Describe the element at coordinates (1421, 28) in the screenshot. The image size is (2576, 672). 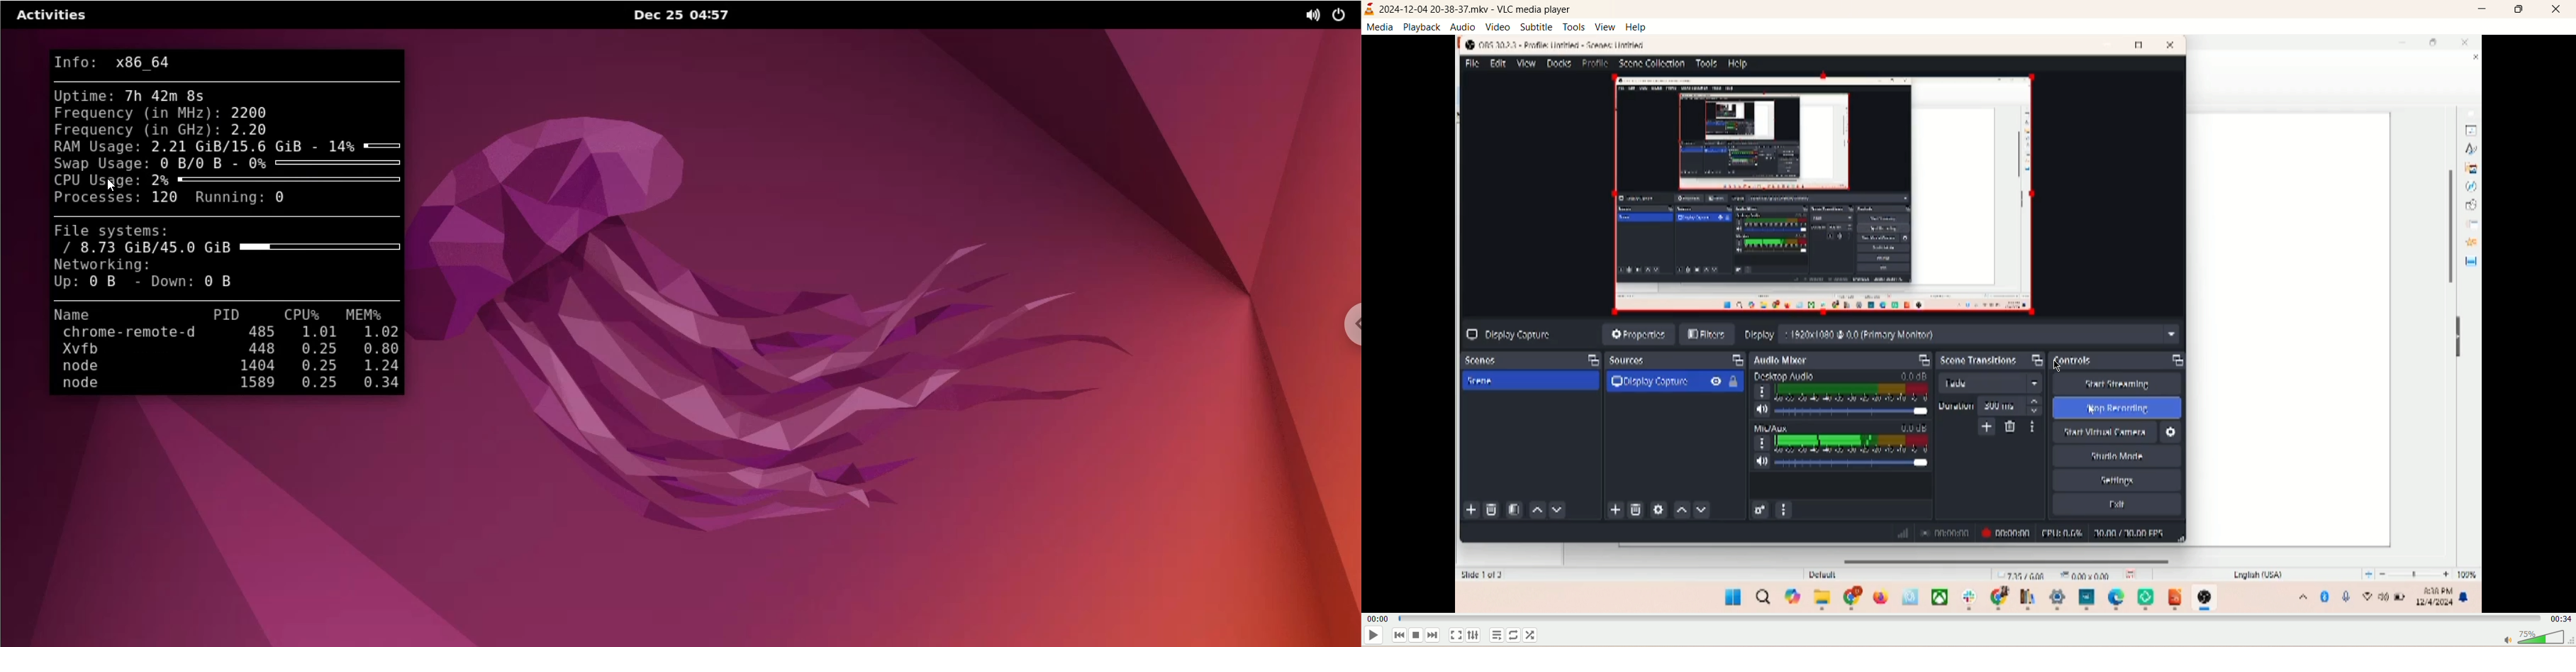
I see `playback` at that location.